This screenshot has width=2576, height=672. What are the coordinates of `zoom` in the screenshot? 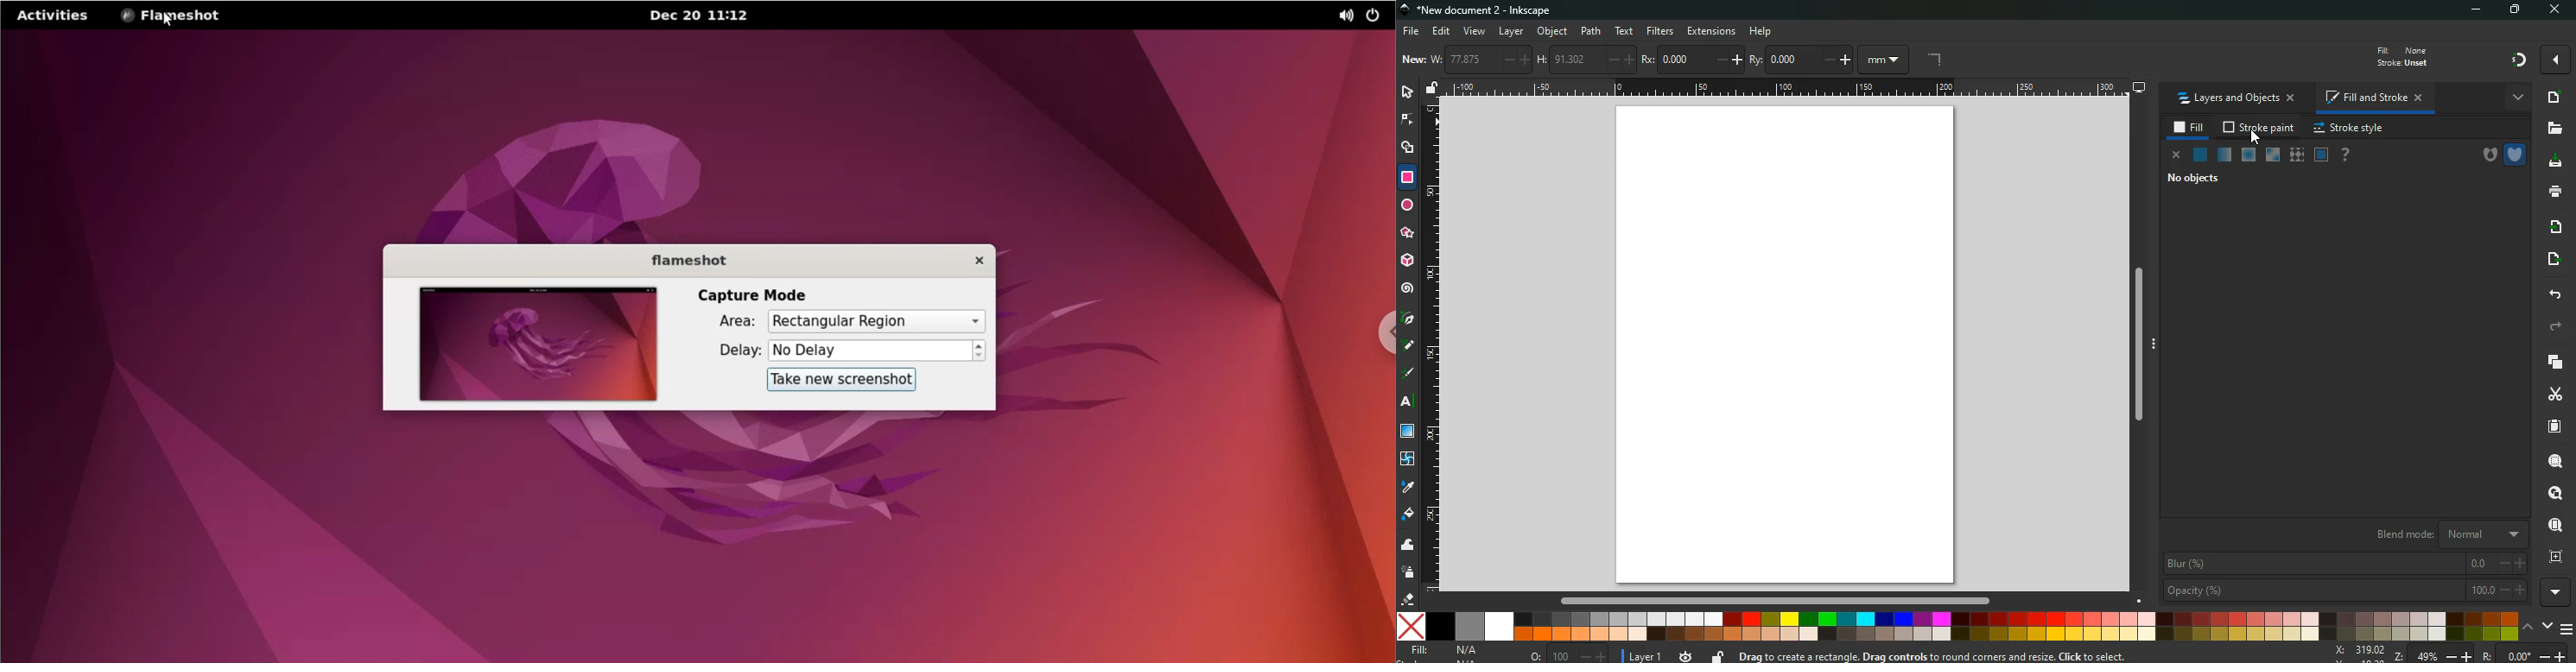 It's located at (2444, 654).